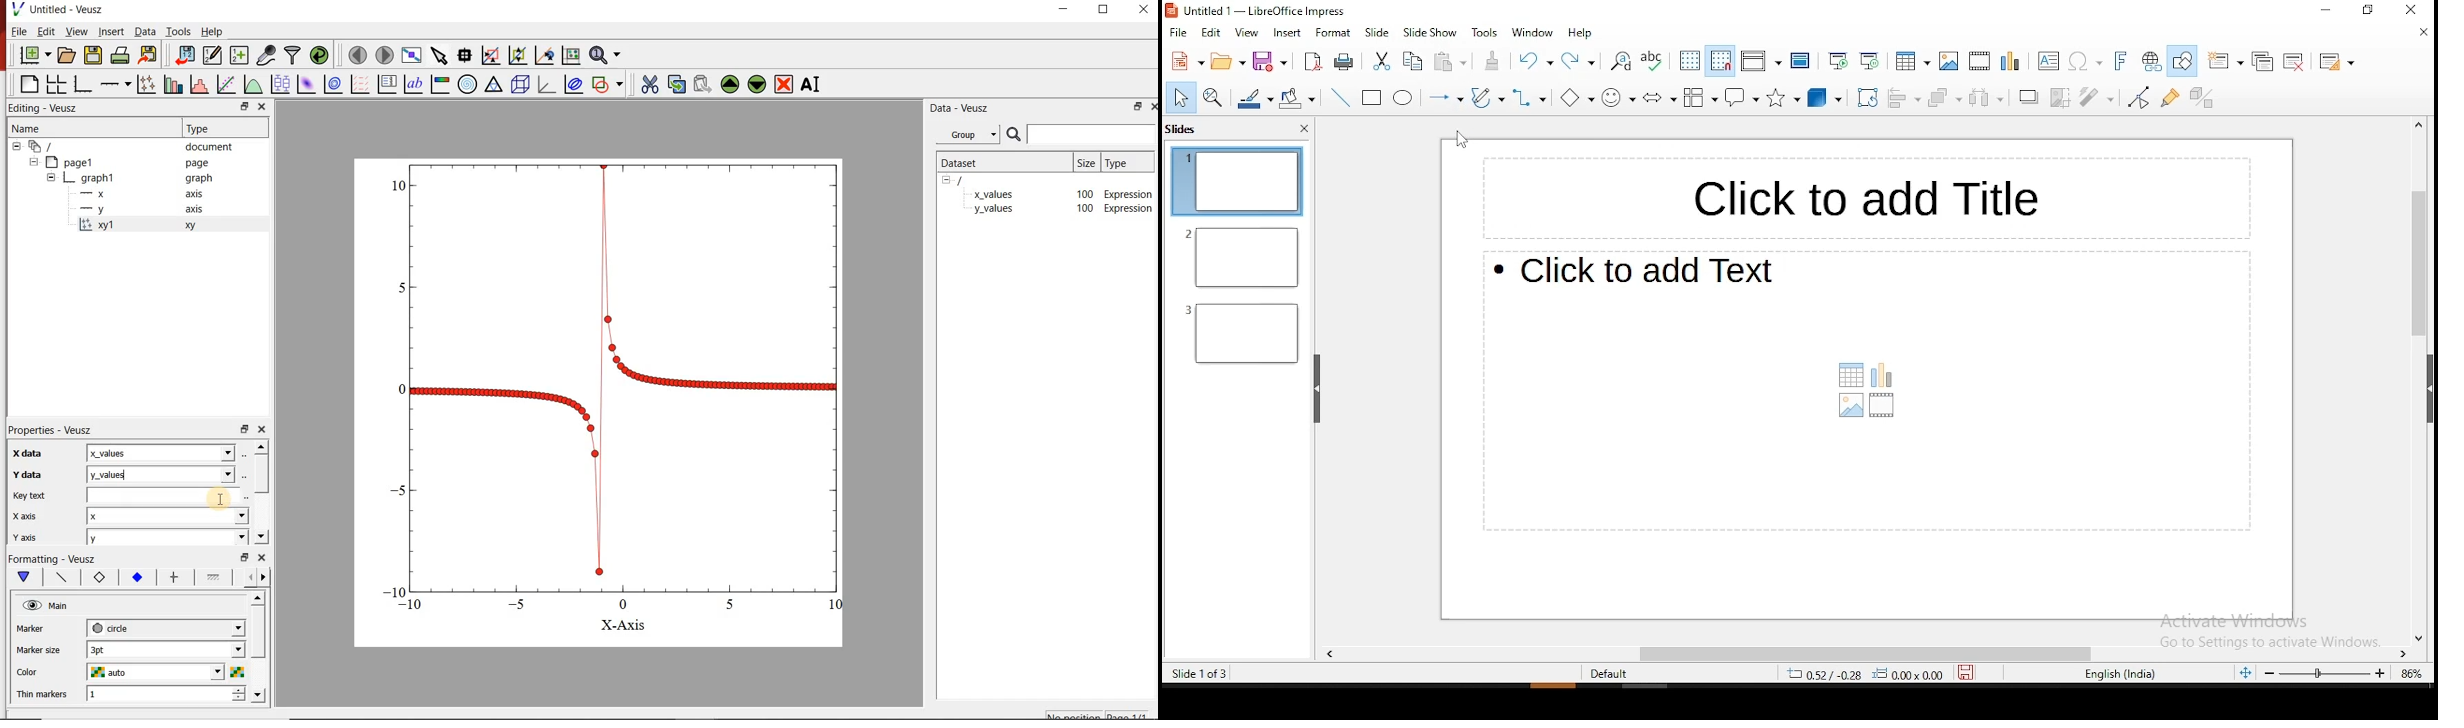  I want to click on text box, so click(2049, 60).